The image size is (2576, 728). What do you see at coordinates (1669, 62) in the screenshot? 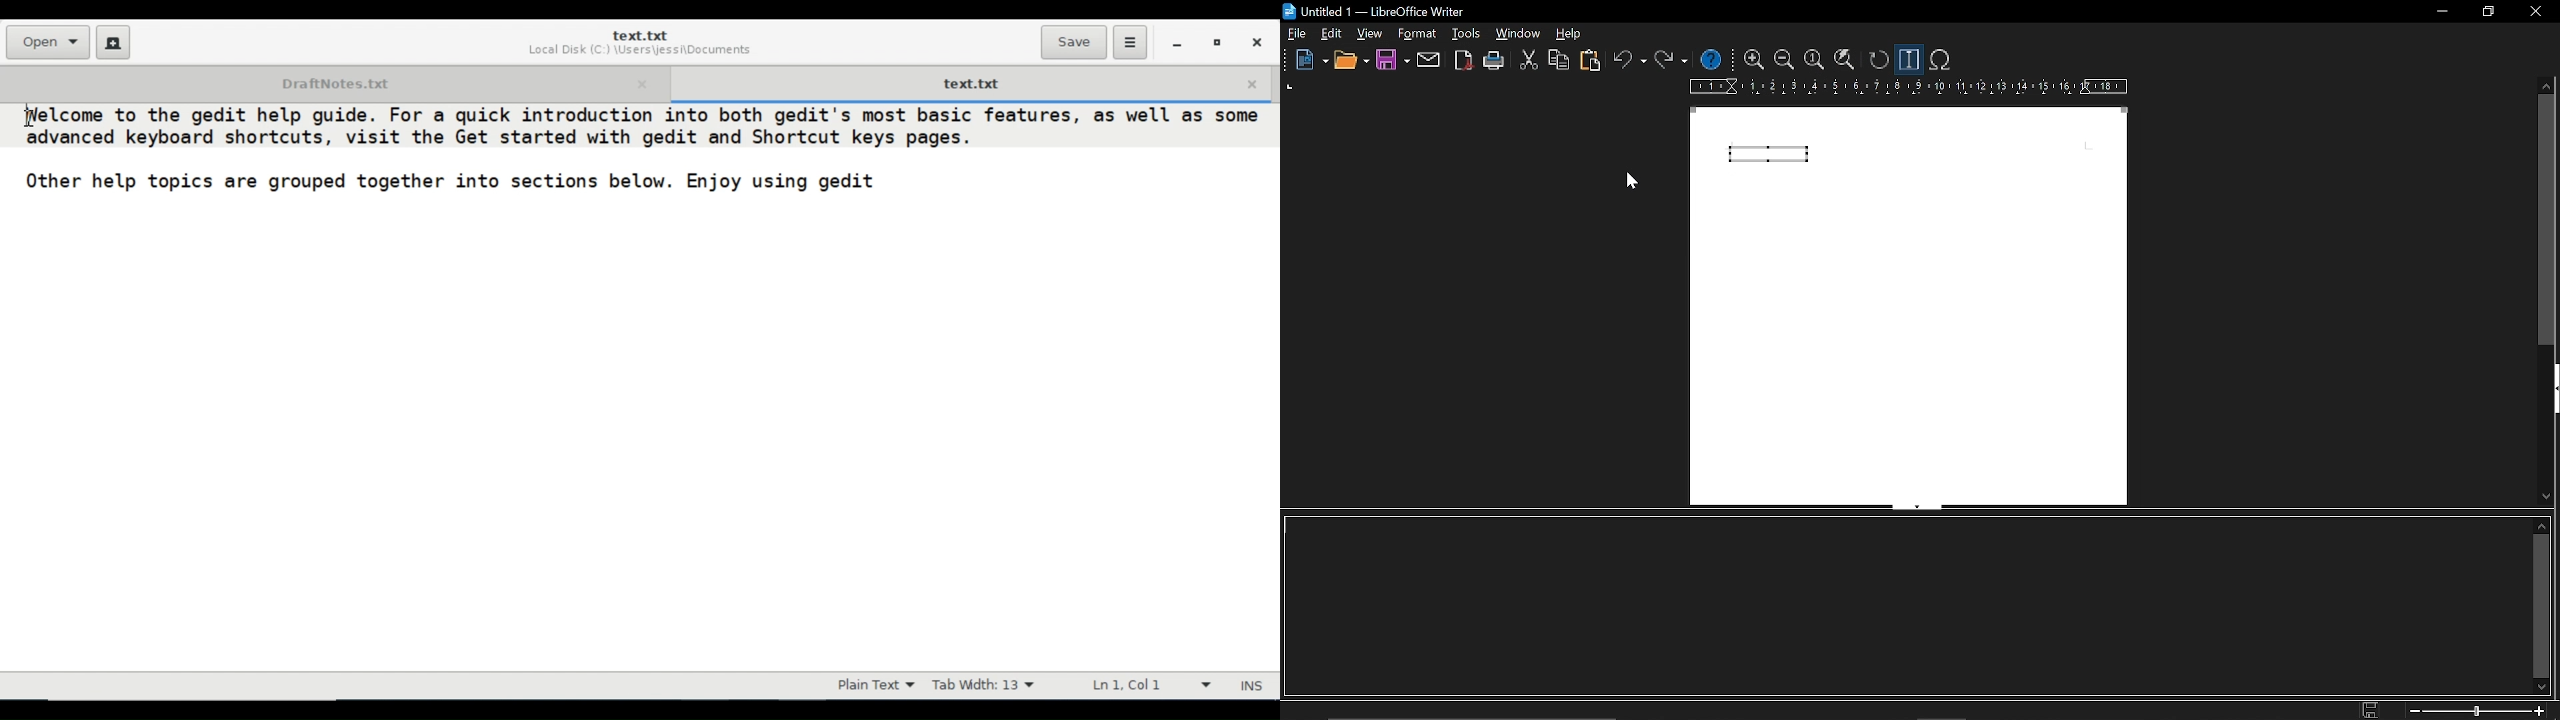
I see `redo` at bounding box center [1669, 62].